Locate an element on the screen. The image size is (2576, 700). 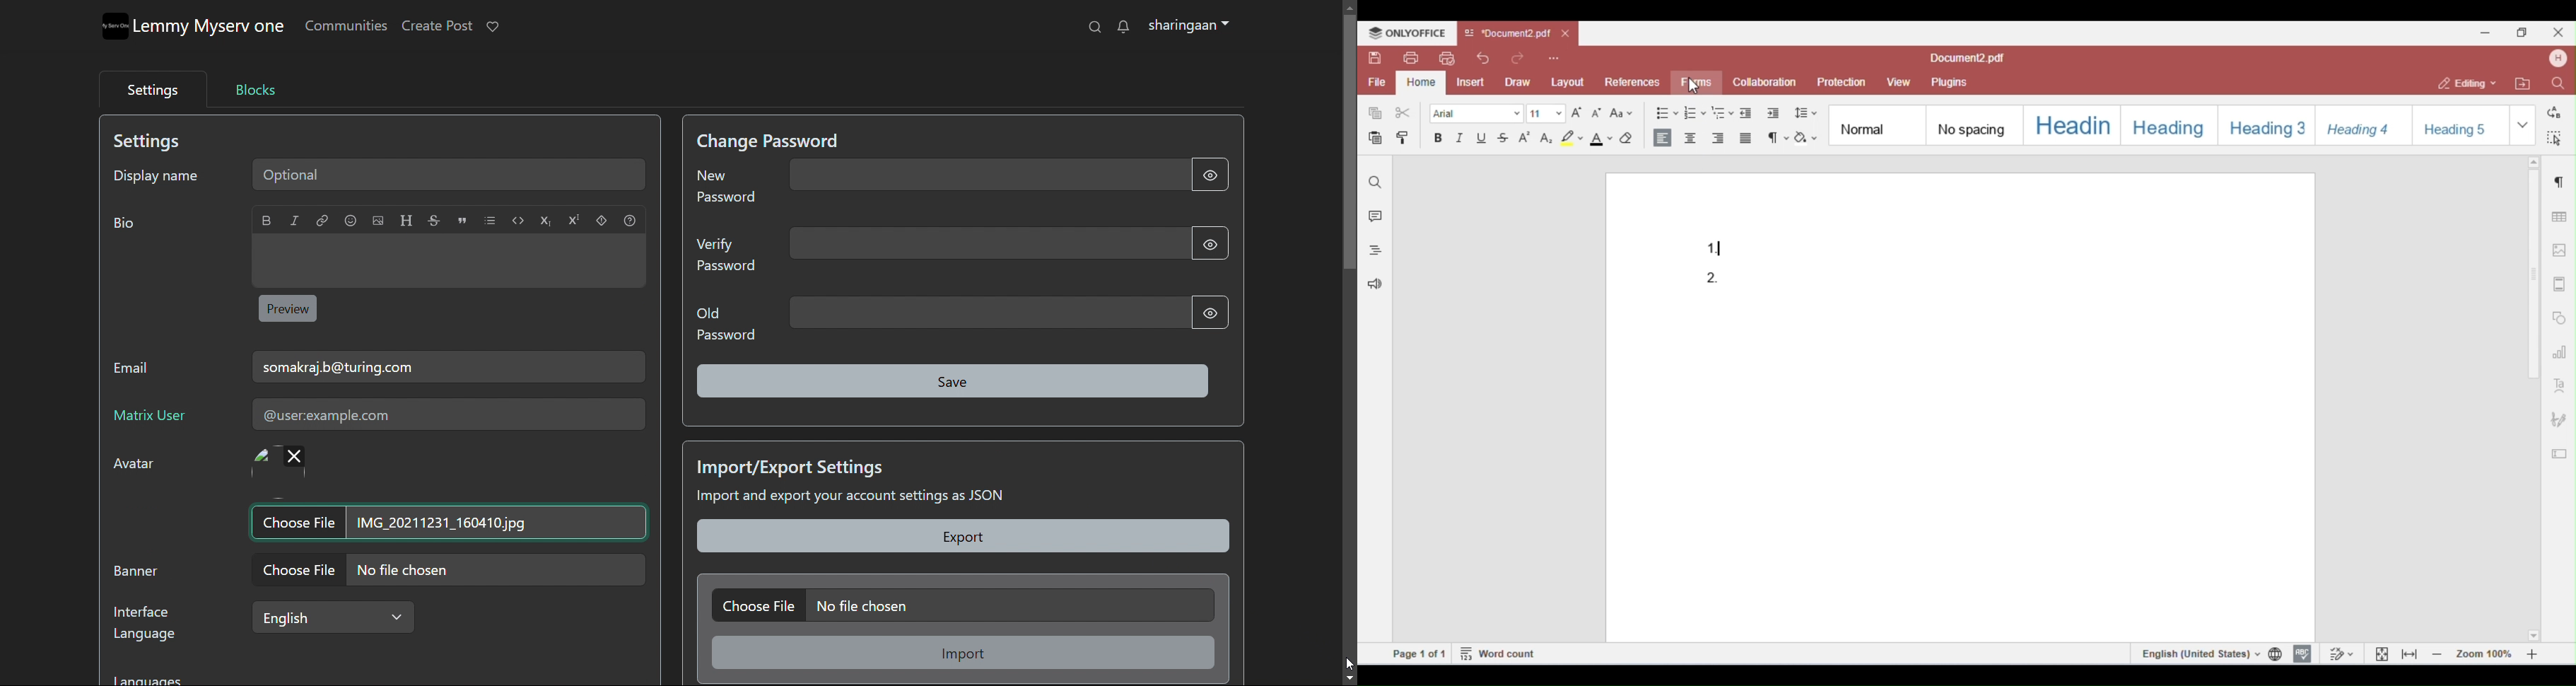
donate to lemmy is located at coordinates (492, 27).